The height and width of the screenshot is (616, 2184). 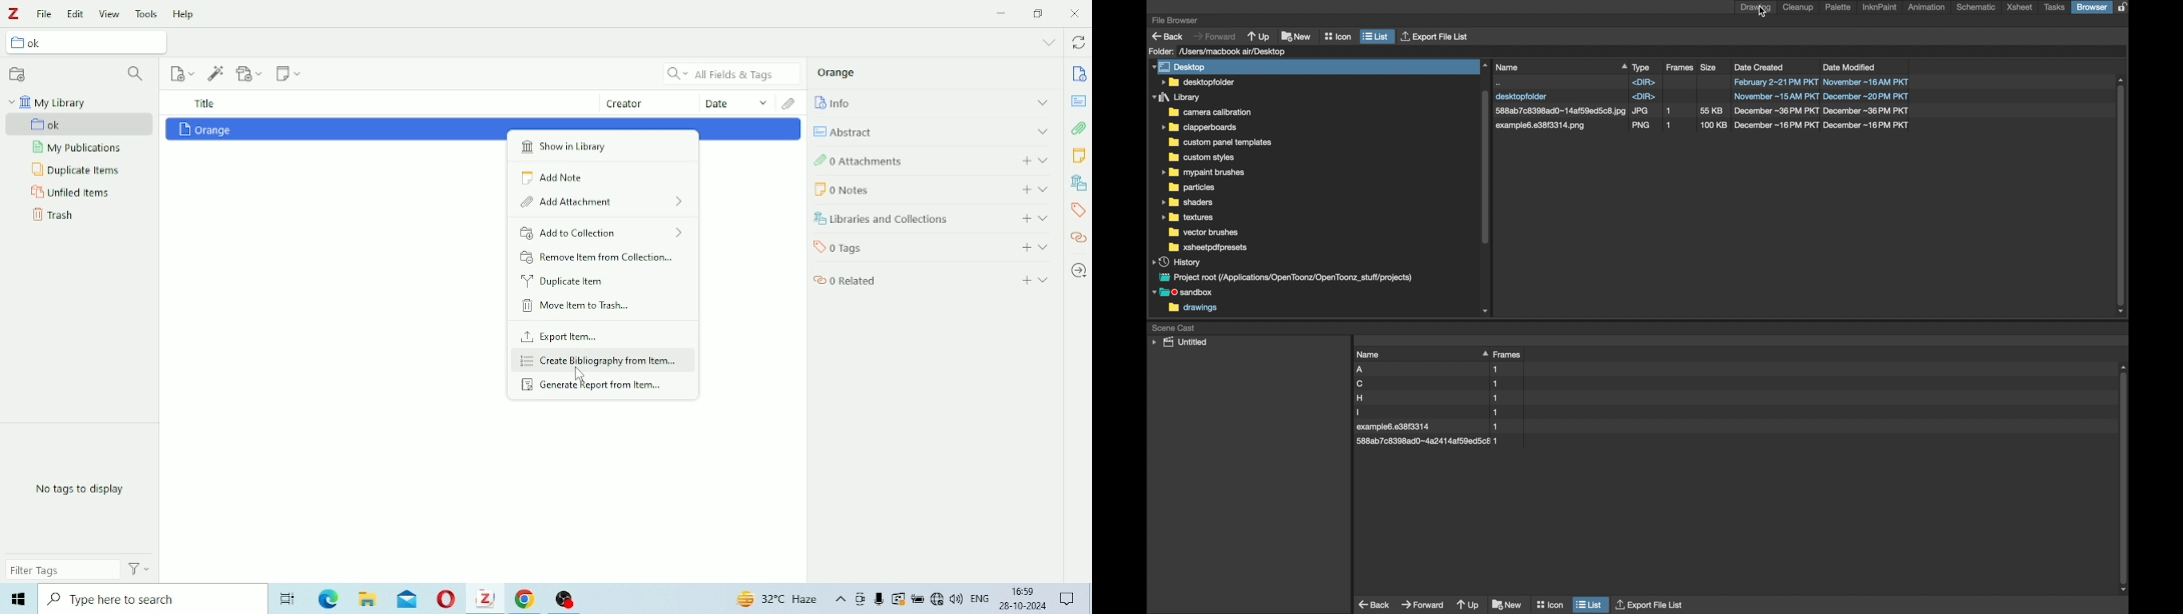 What do you see at coordinates (554, 178) in the screenshot?
I see `Add Note` at bounding box center [554, 178].